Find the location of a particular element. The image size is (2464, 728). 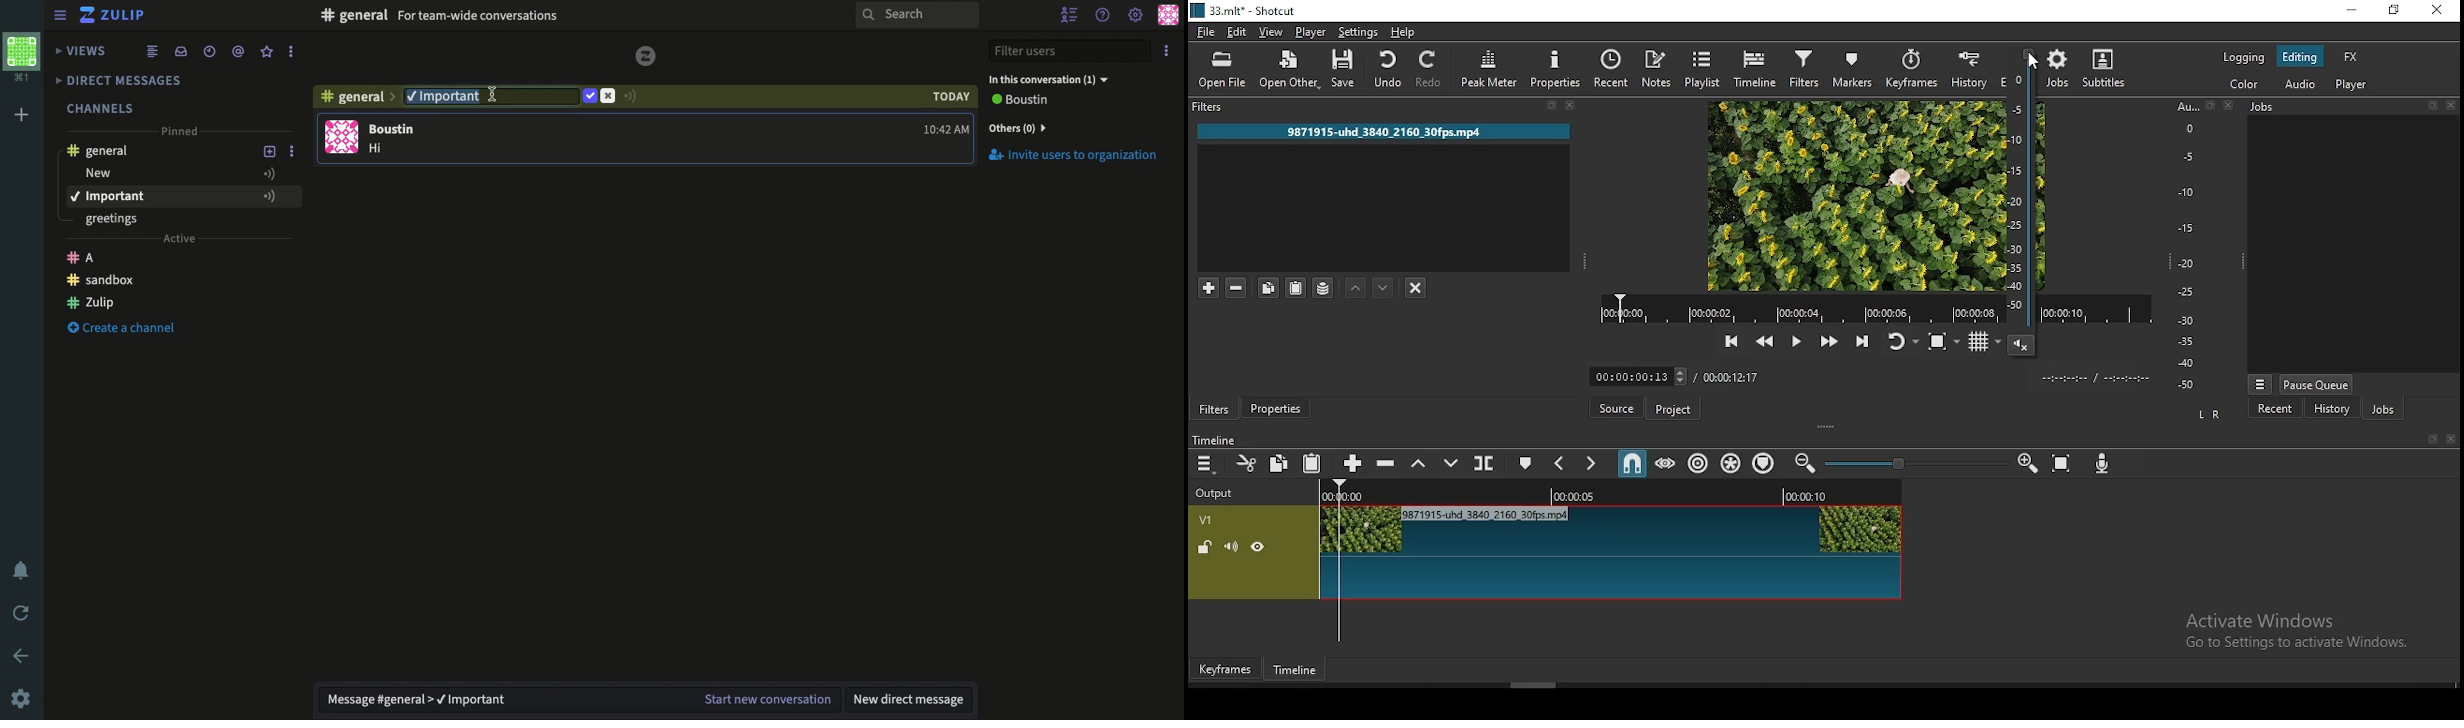

history is located at coordinates (2333, 407).